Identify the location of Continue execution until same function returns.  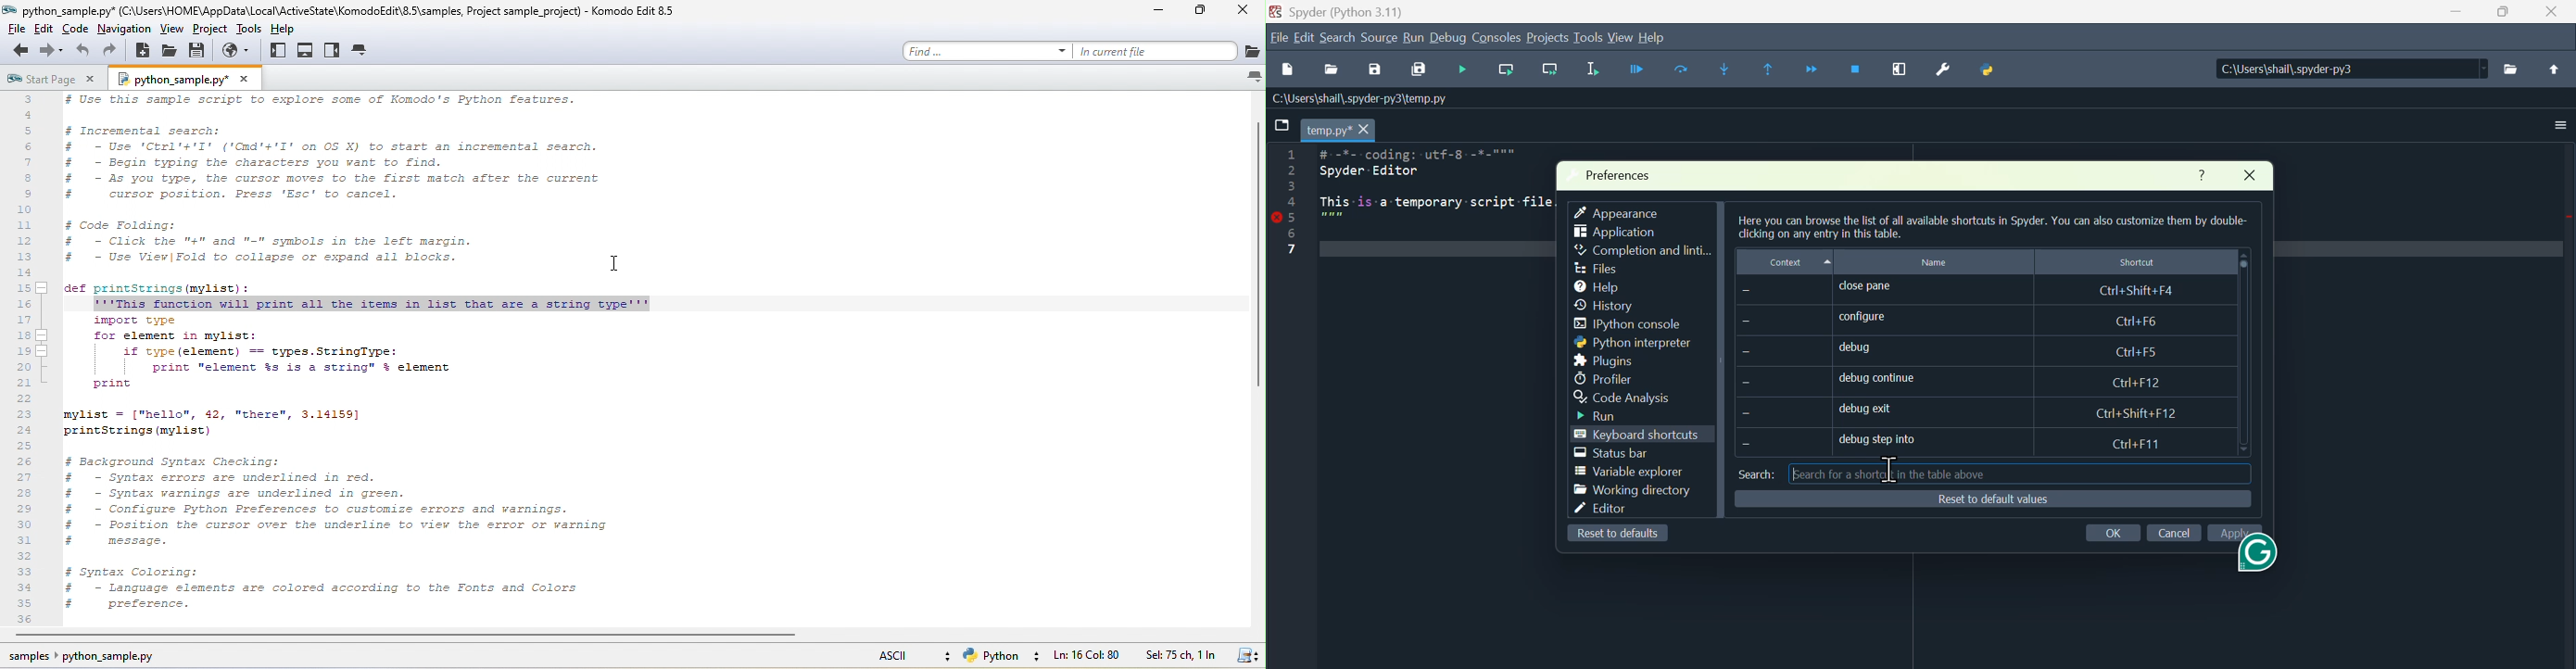
(1775, 68).